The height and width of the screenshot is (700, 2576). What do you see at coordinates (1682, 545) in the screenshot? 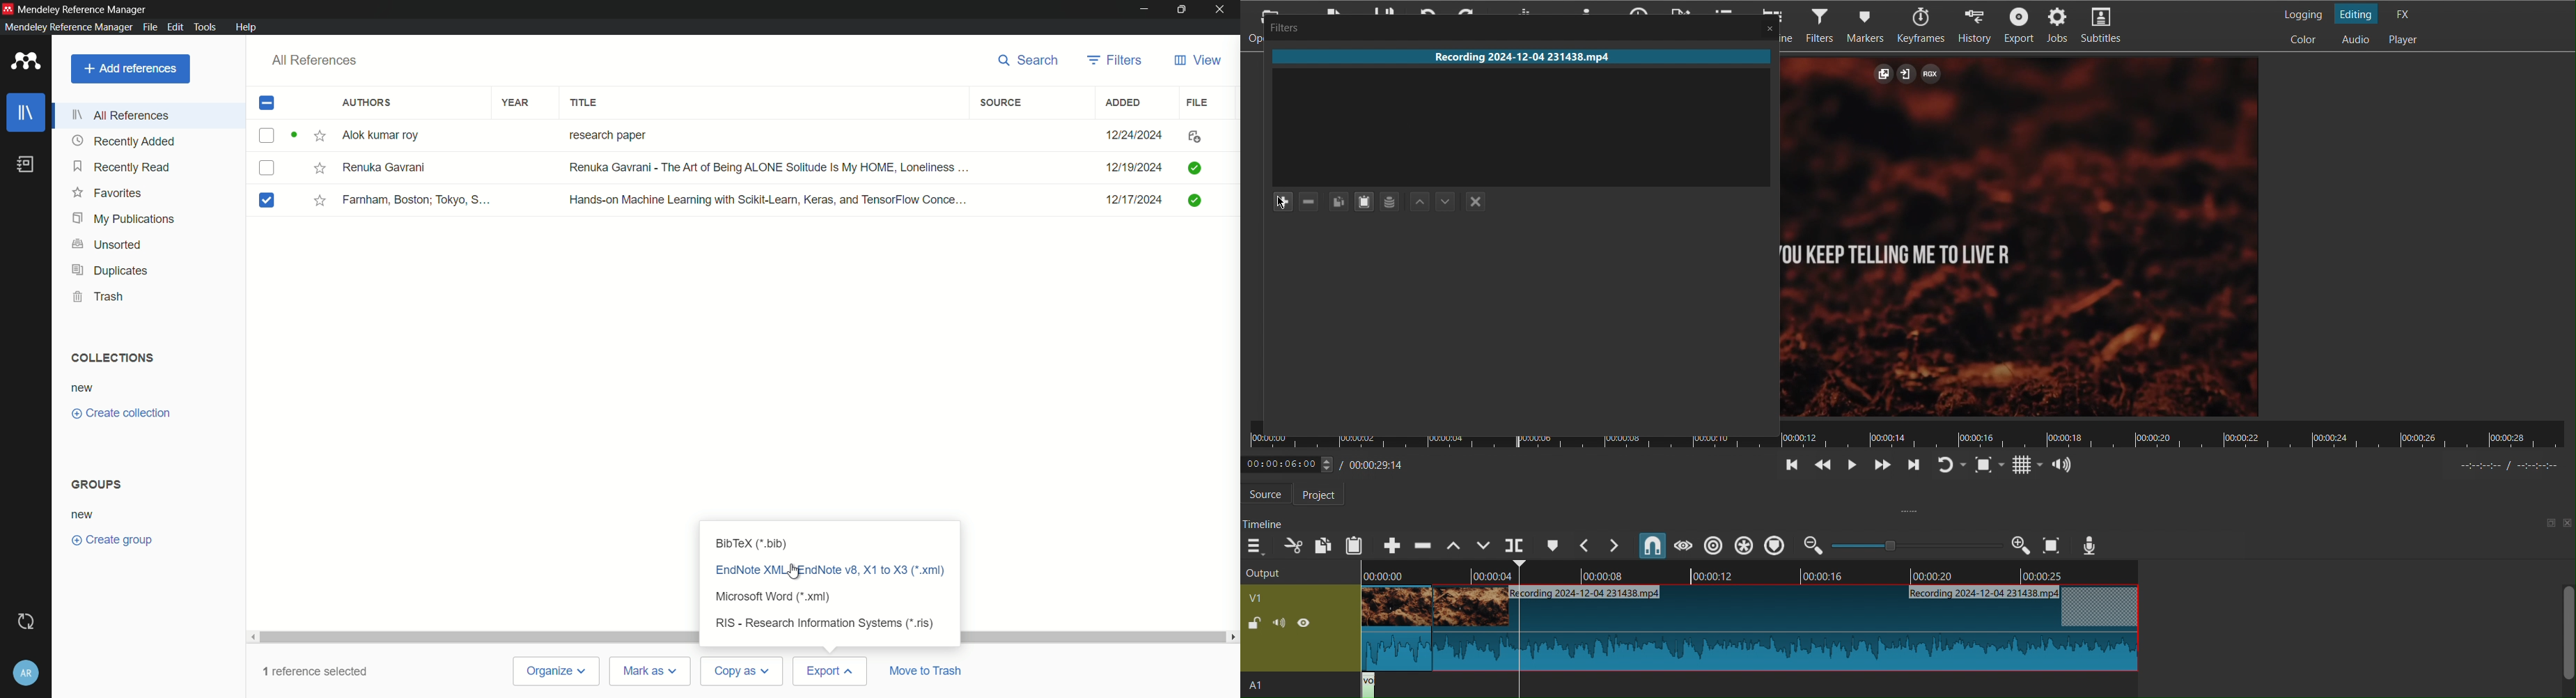
I see `Scrub` at bounding box center [1682, 545].